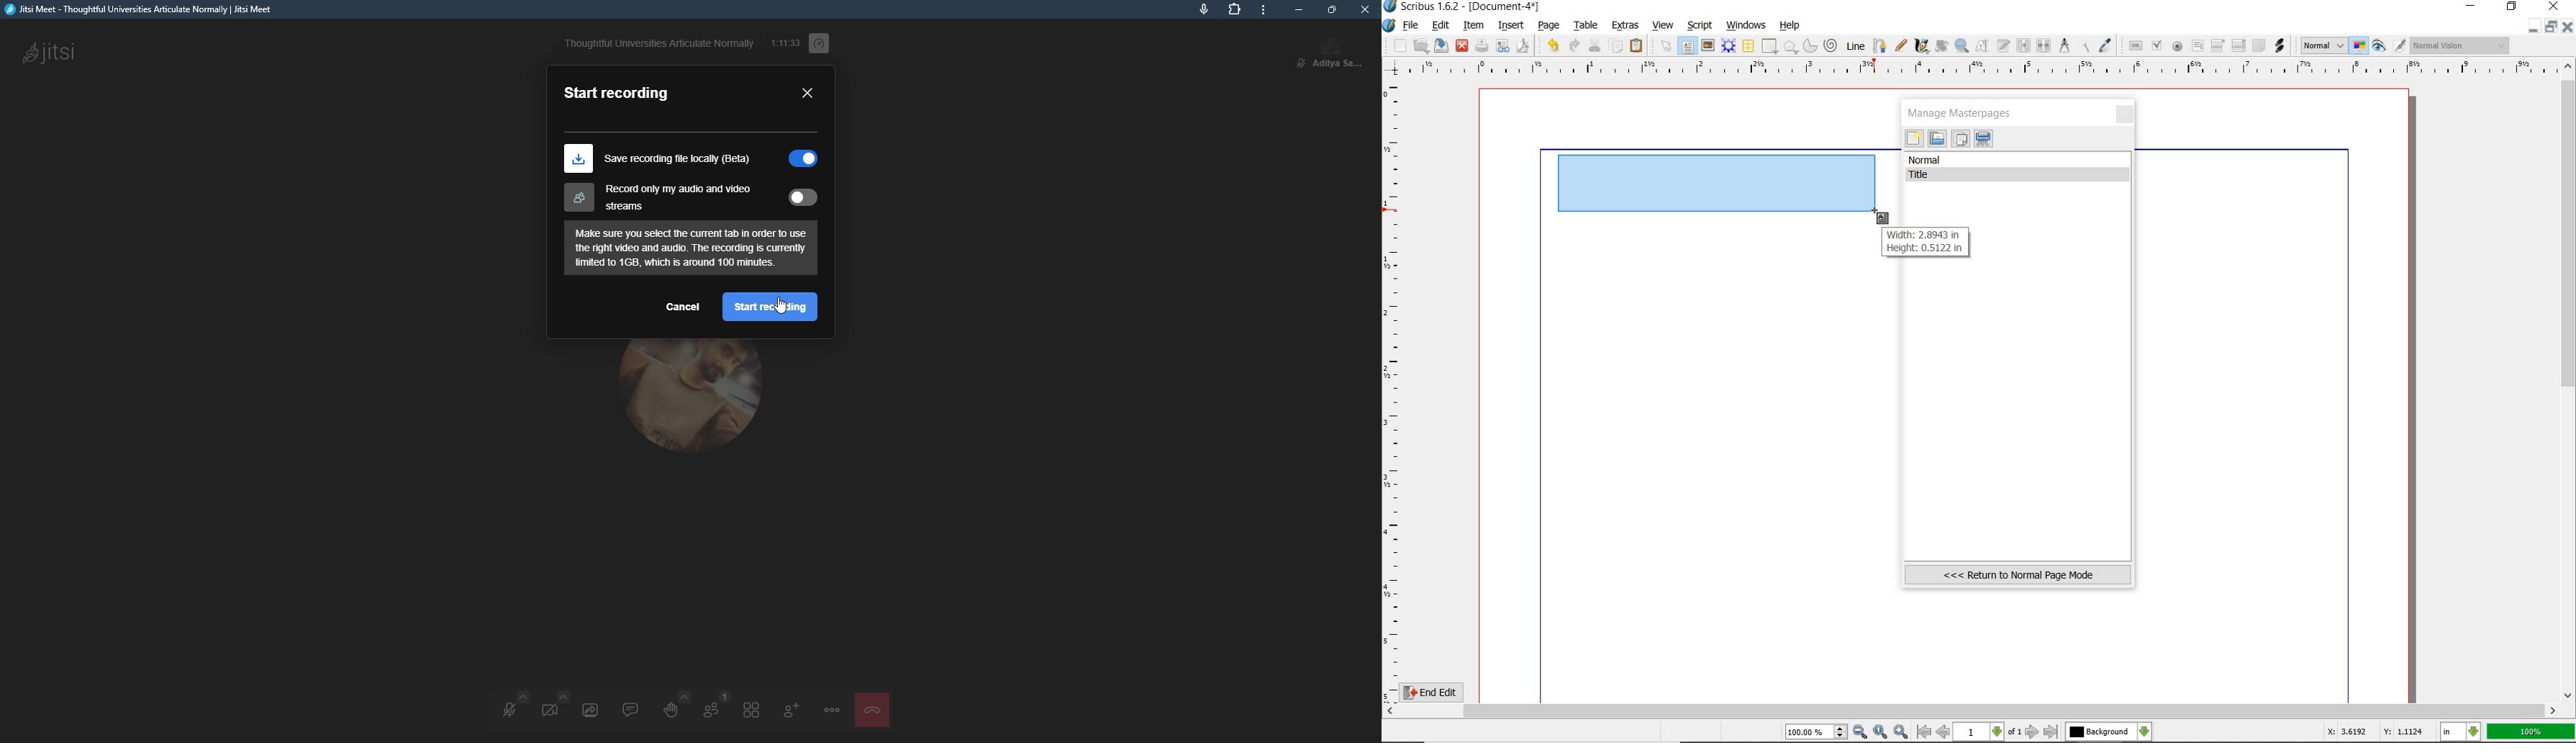 This screenshot has width=2576, height=756. What do you see at coordinates (712, 709) in the screenshot?
I see `participants` at bounding box center [712, 709].